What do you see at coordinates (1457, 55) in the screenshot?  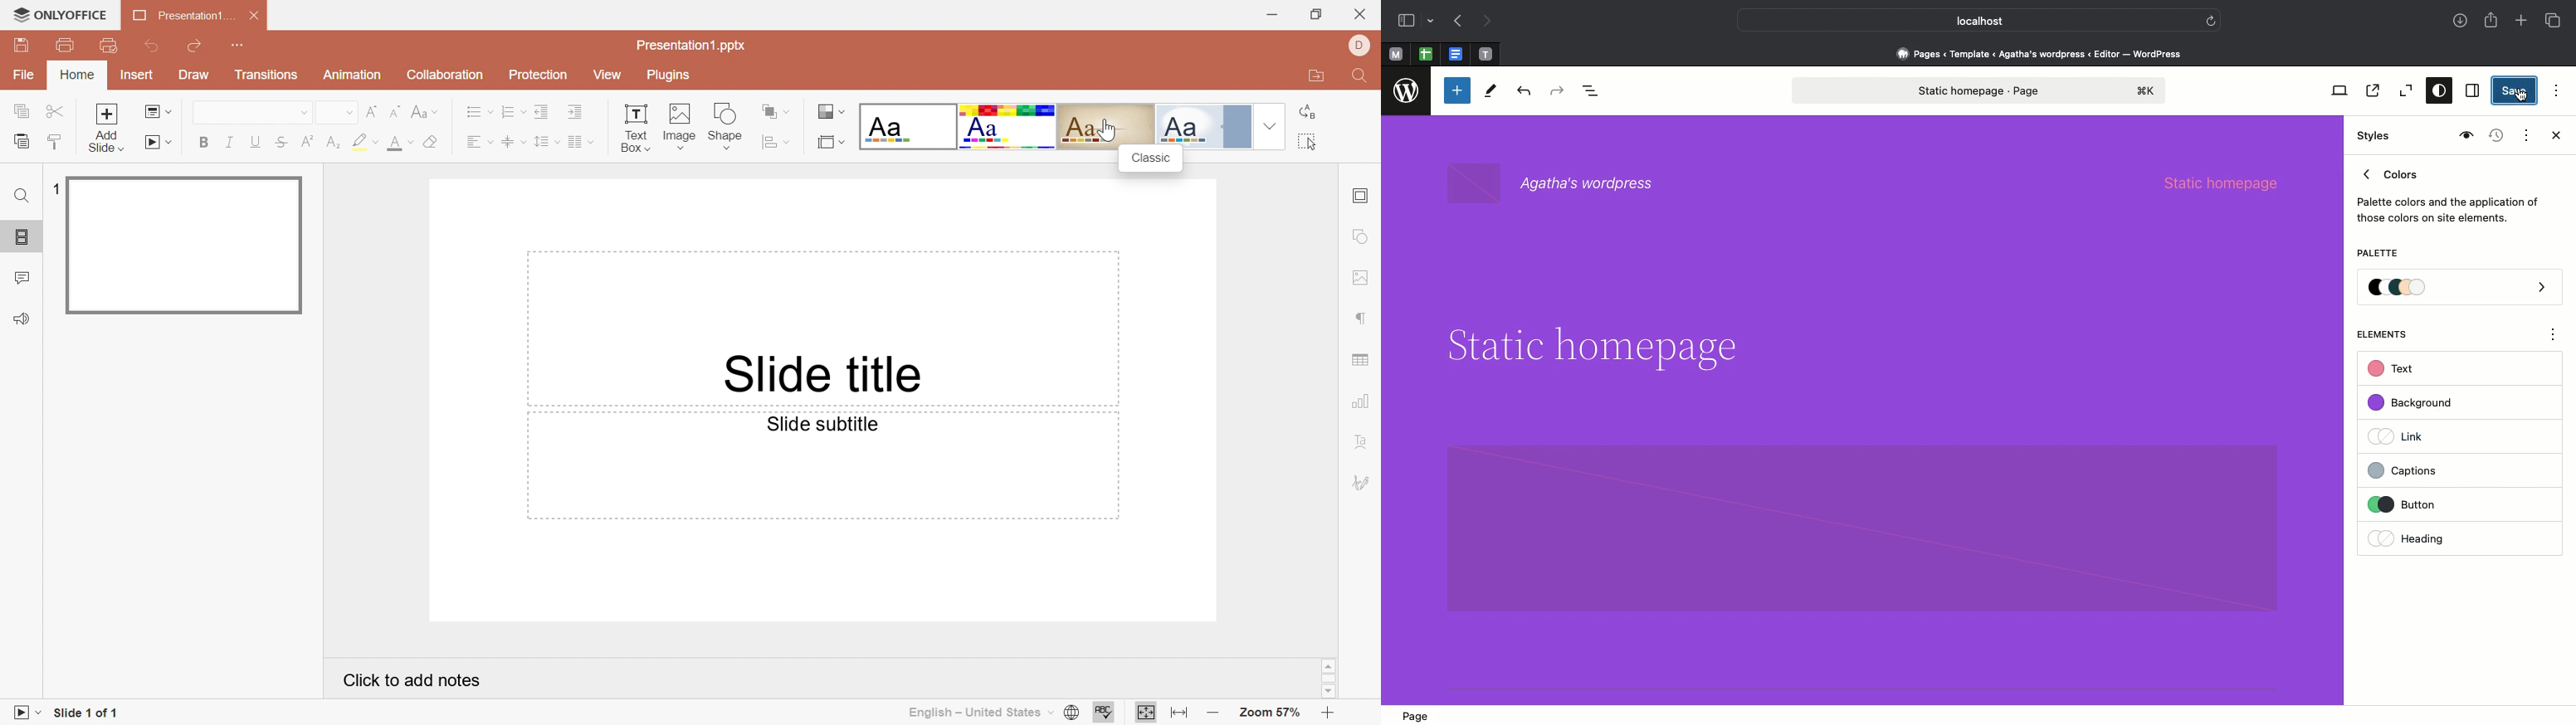 I see `Pinned tab` at bounding box center [1457, 55].